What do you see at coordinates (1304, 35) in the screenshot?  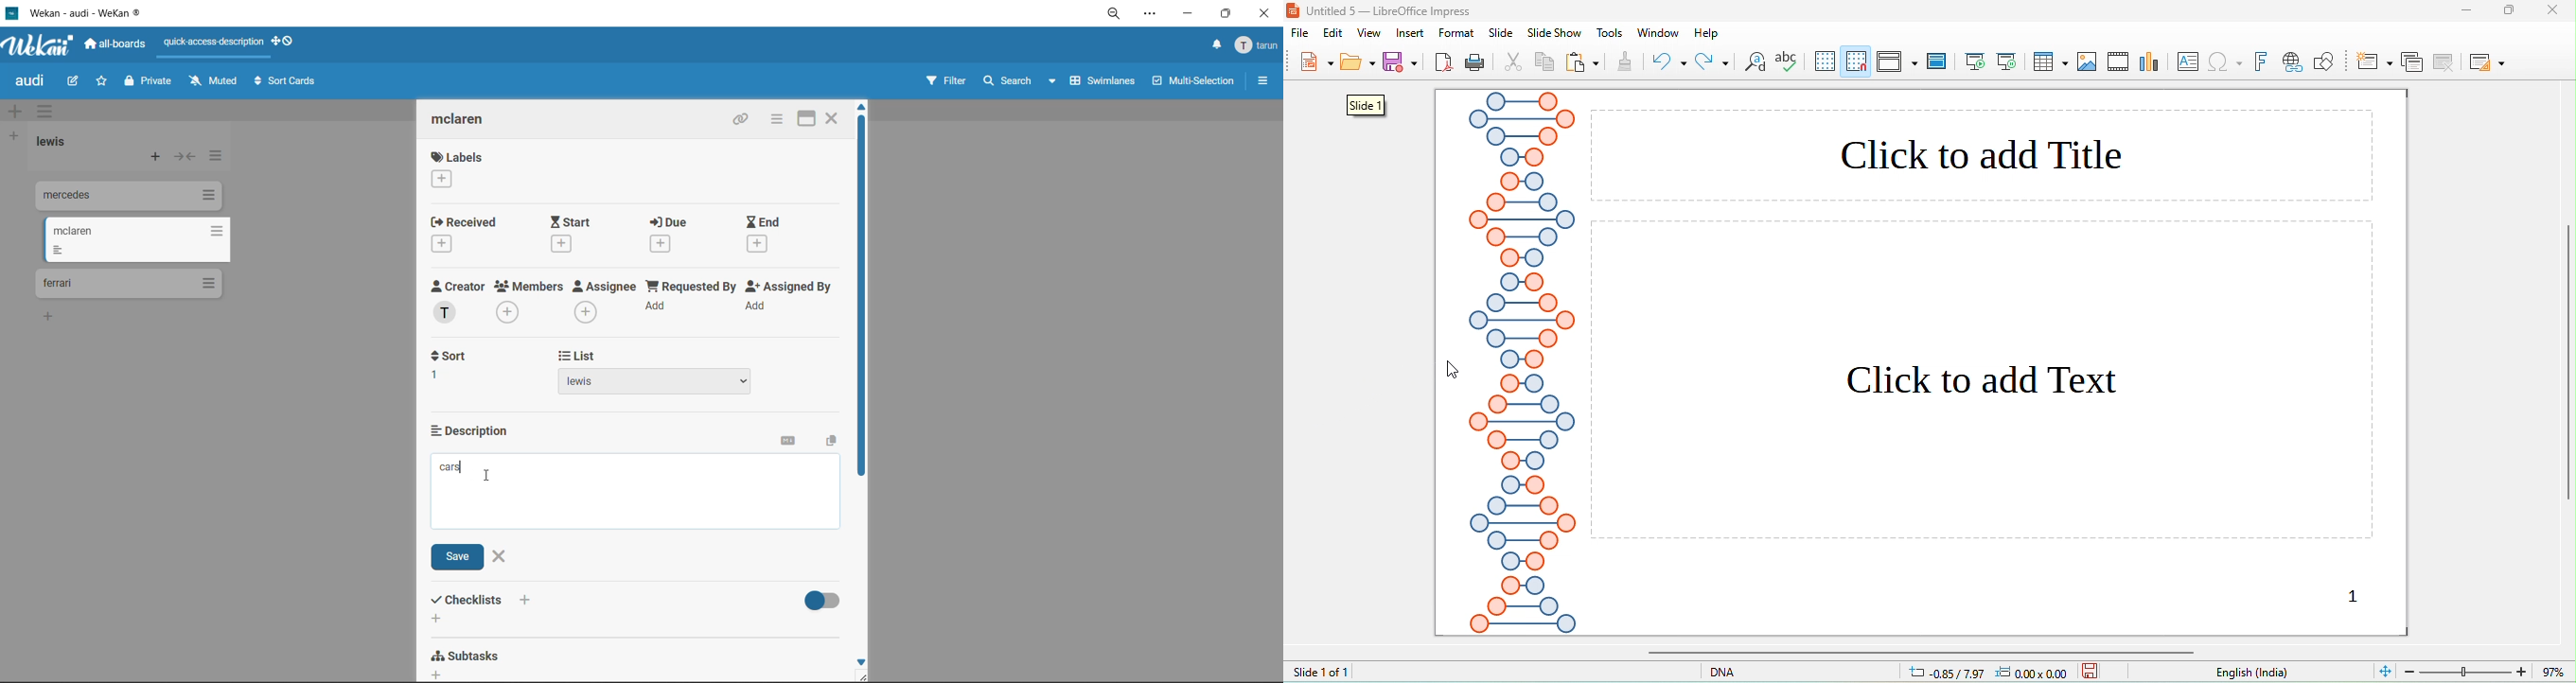 I see `file` at bounding box center [1304, 35].